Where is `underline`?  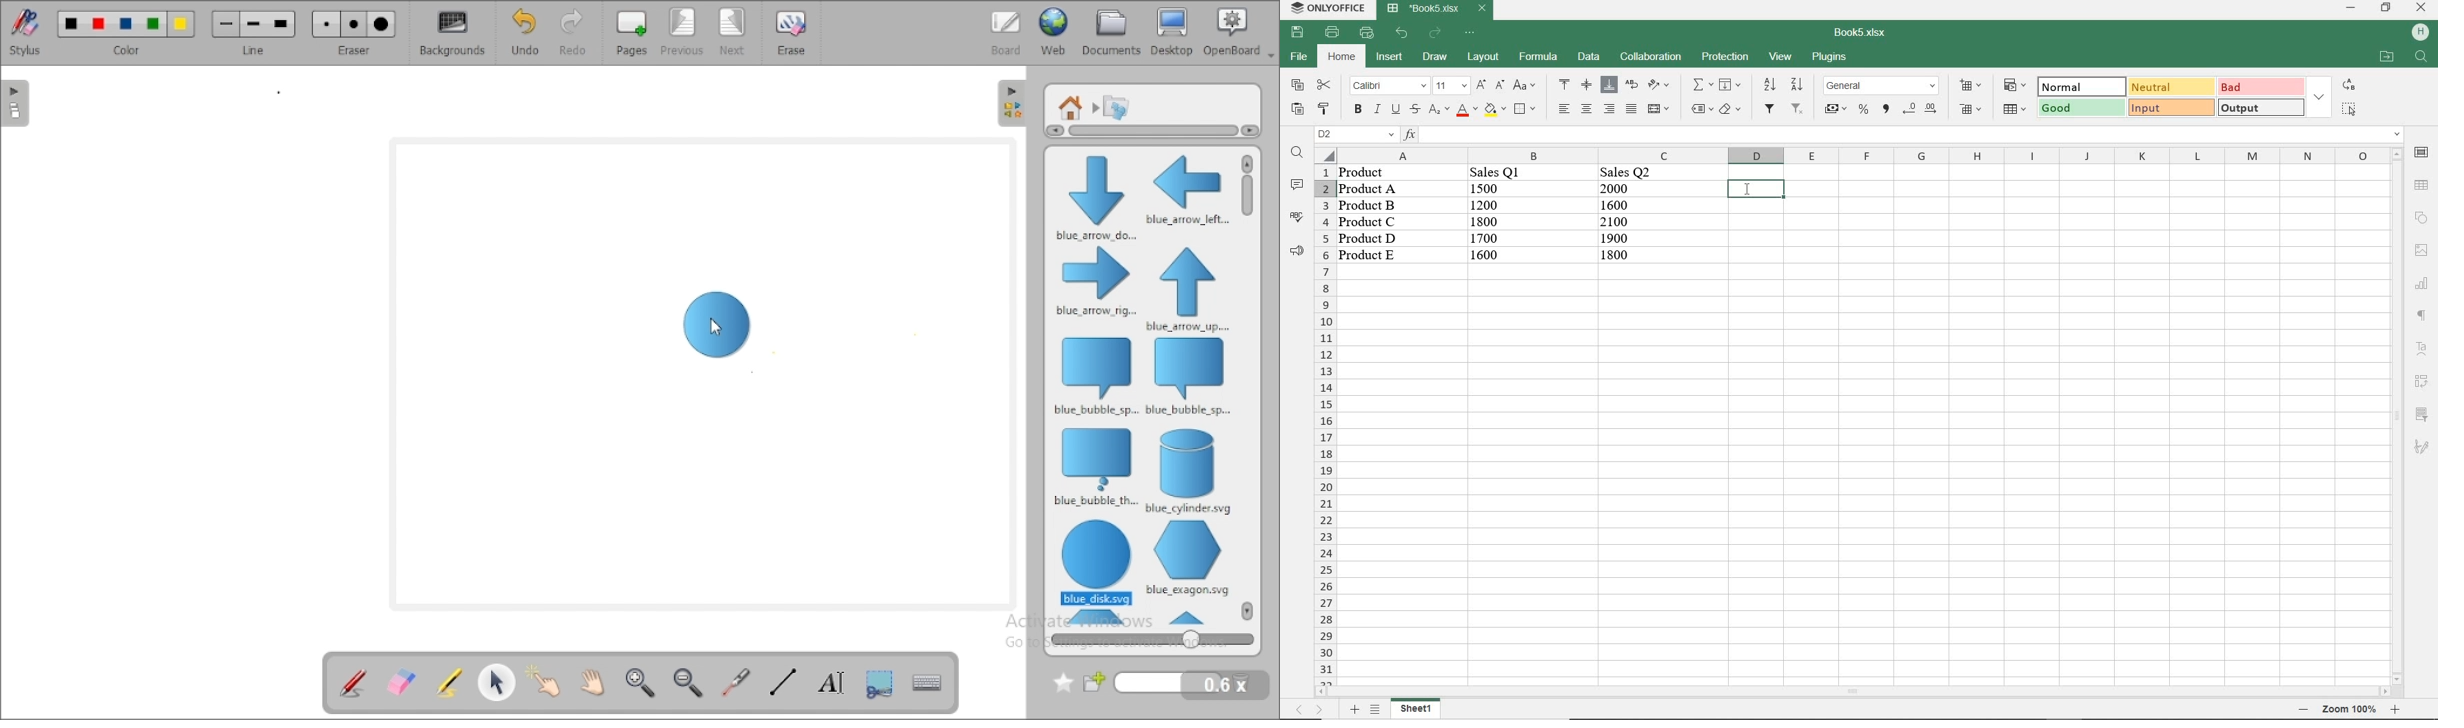
underline is located at coordinates (1395, 108).